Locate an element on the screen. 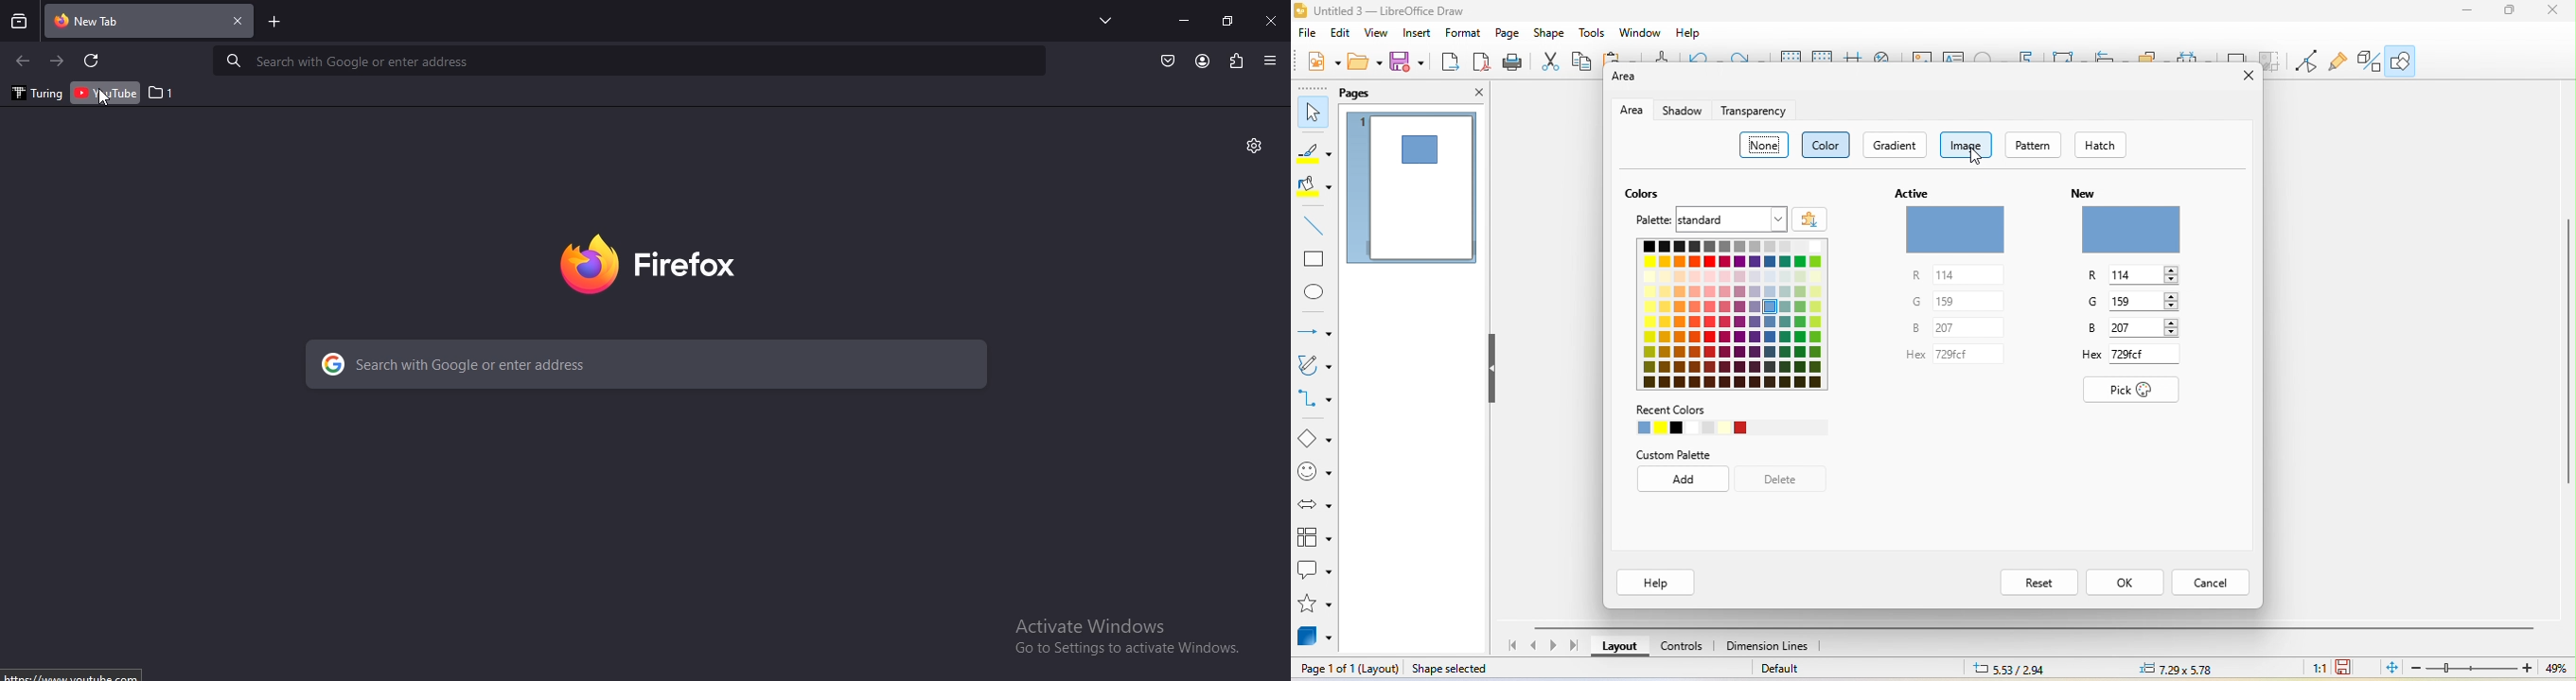  new tab is located at coordinates (275, 24).